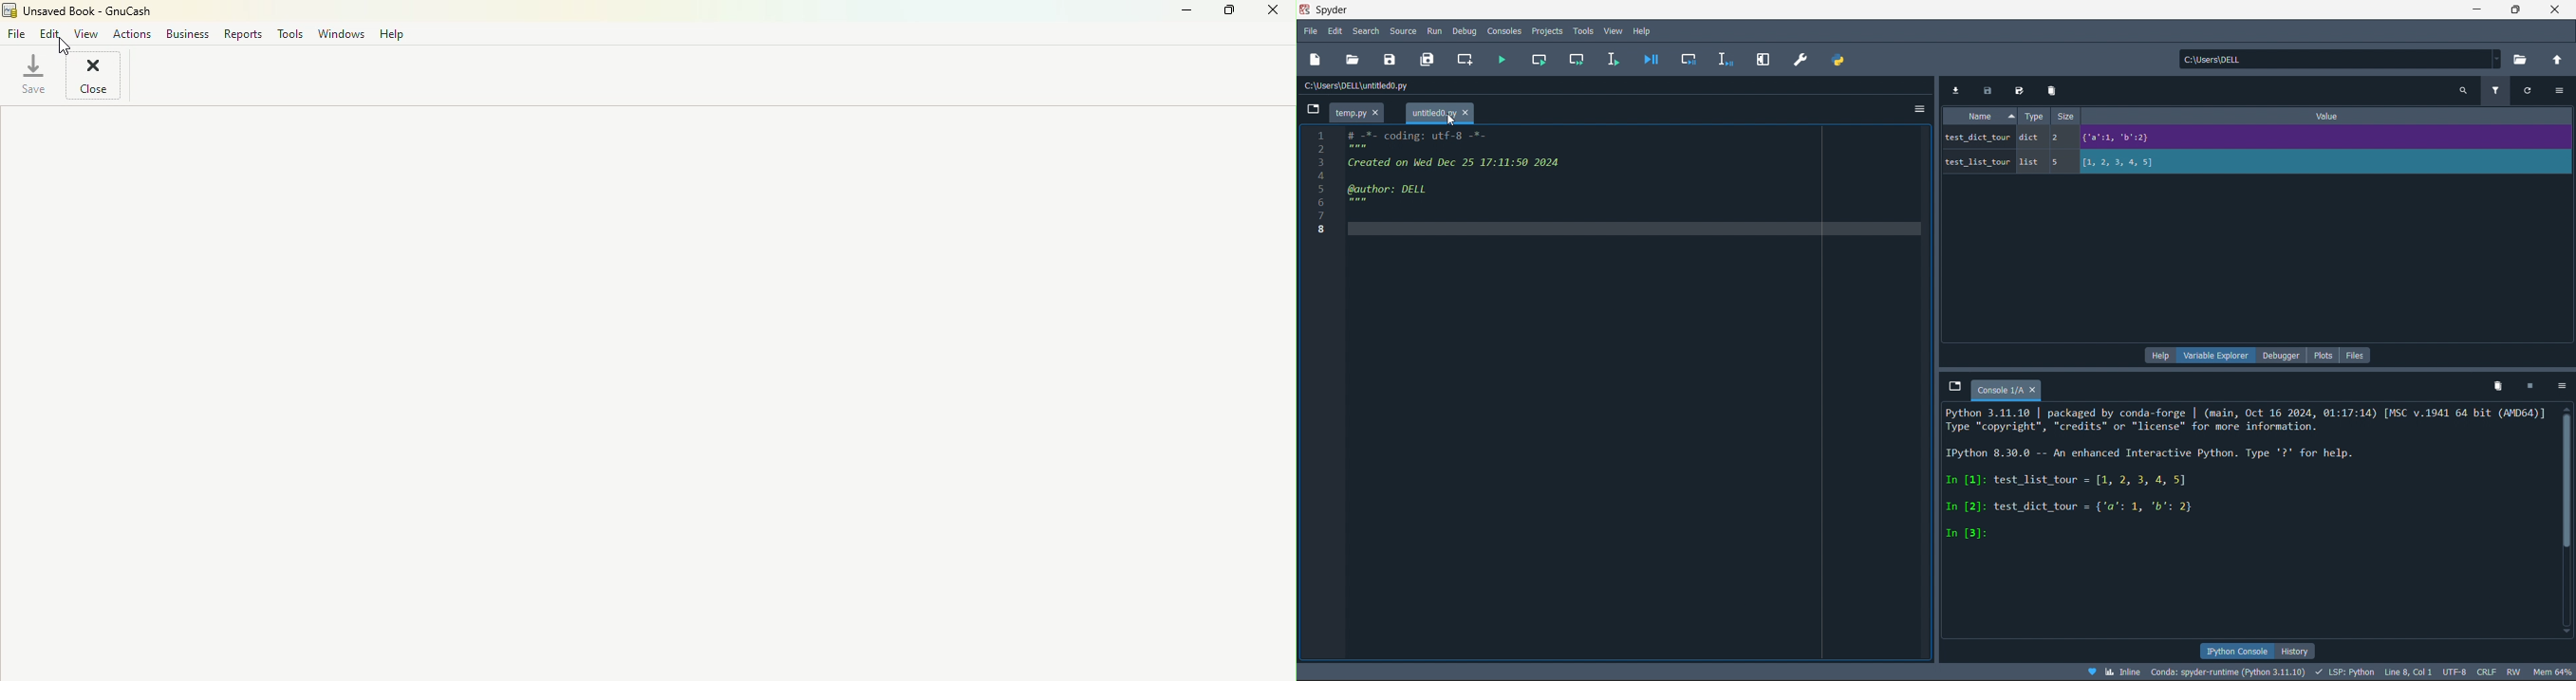 The image size is (2576, 700). What do you see at coordinates (2159, 356) in the screenshot?
I see `help pane` at bounding box center [2159, 356].